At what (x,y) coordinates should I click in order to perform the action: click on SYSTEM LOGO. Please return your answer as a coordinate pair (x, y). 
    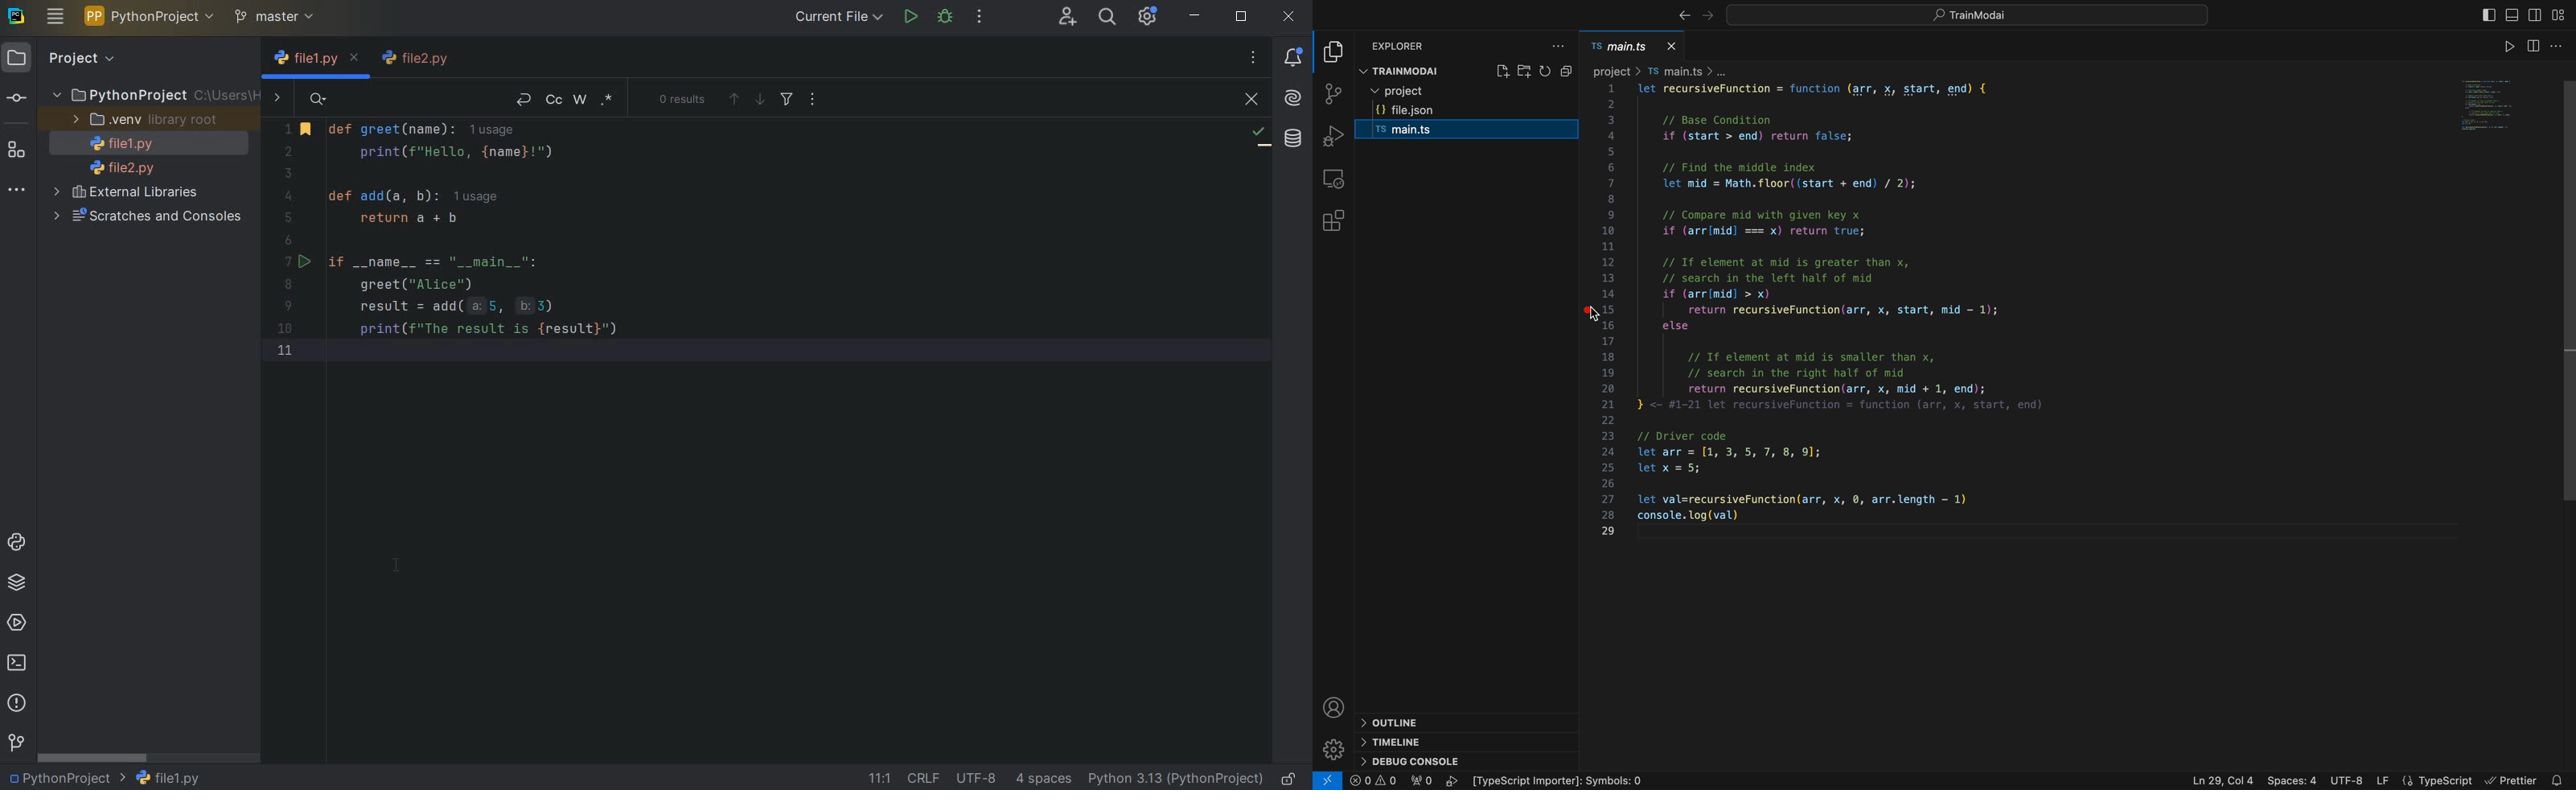
    Looking at the image, I should click on (18, 17).